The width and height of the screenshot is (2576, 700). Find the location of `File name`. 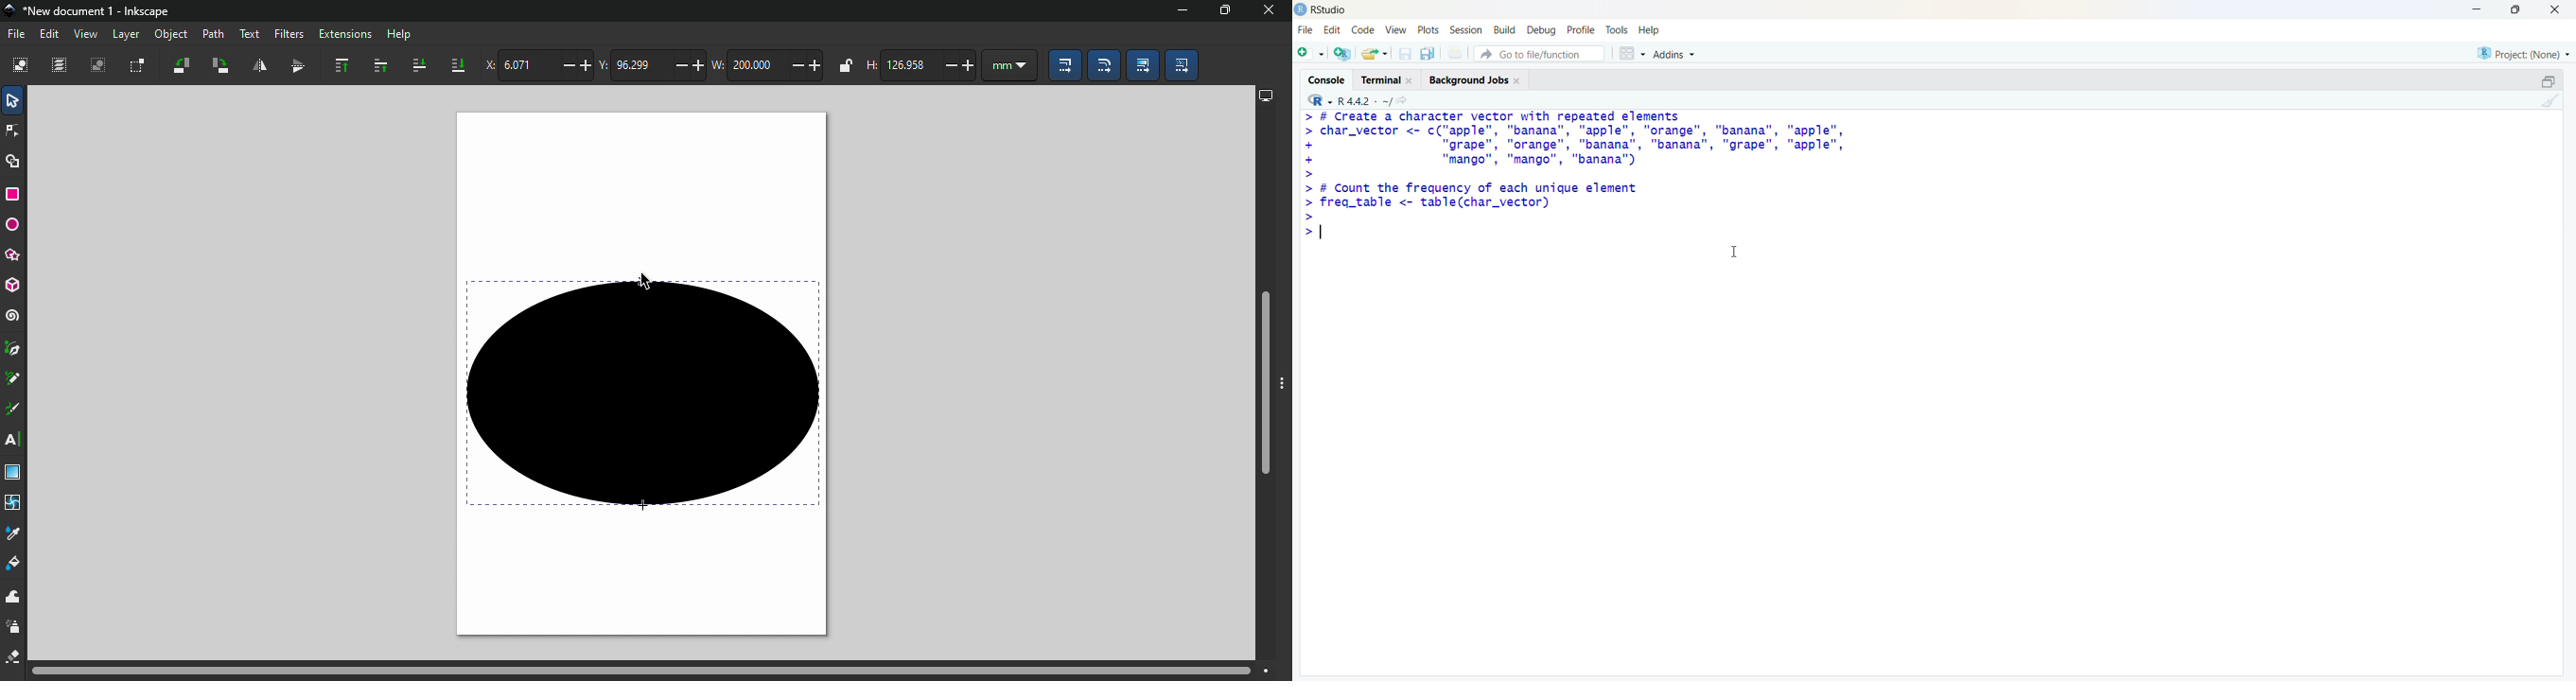

File name is located at coordinates (90, 12).